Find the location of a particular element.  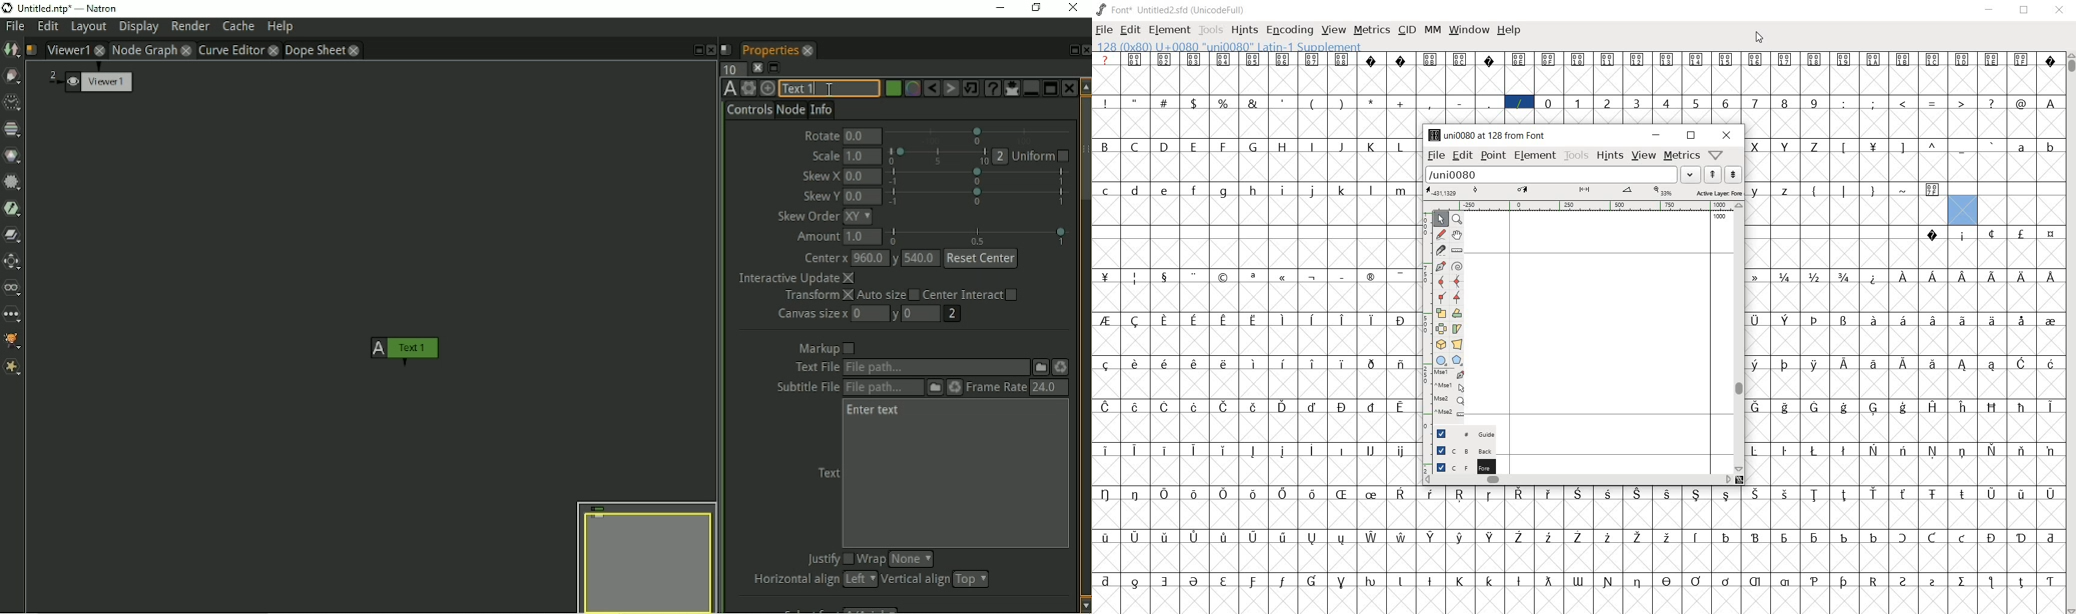

glyph is located at coordinates (1222, 192).